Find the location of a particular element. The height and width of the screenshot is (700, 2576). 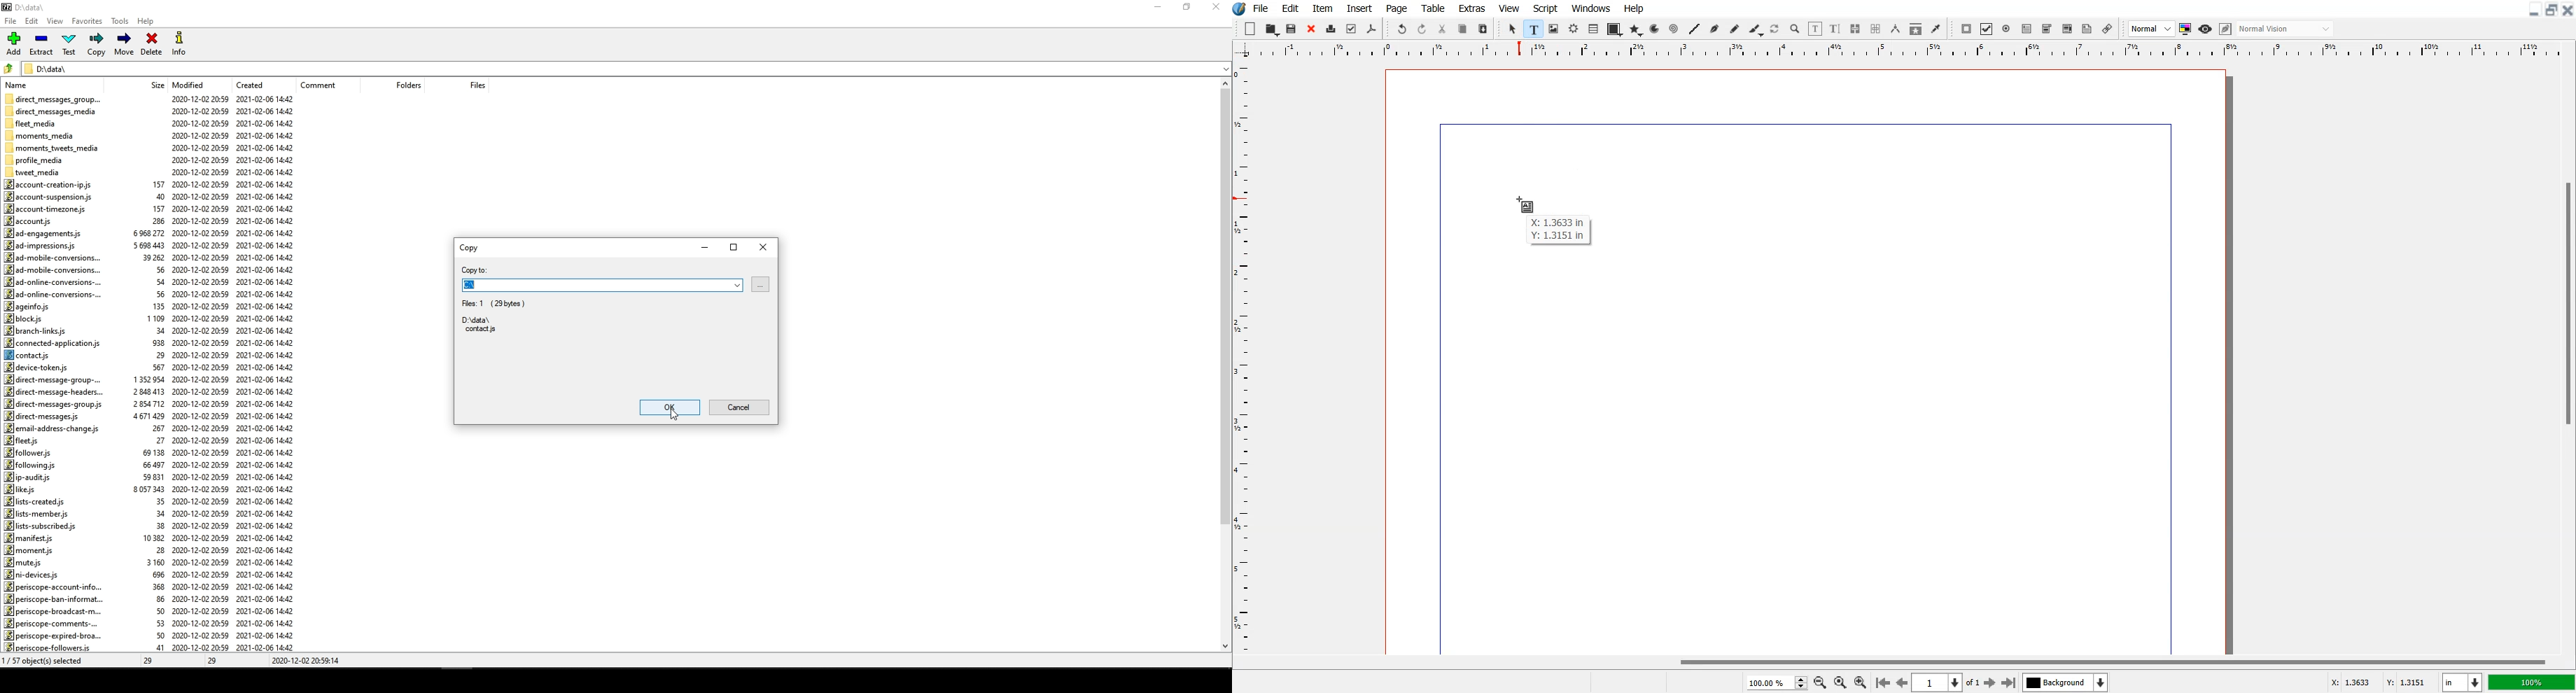

periscope-followers.js is located at coordinates (49, 647).